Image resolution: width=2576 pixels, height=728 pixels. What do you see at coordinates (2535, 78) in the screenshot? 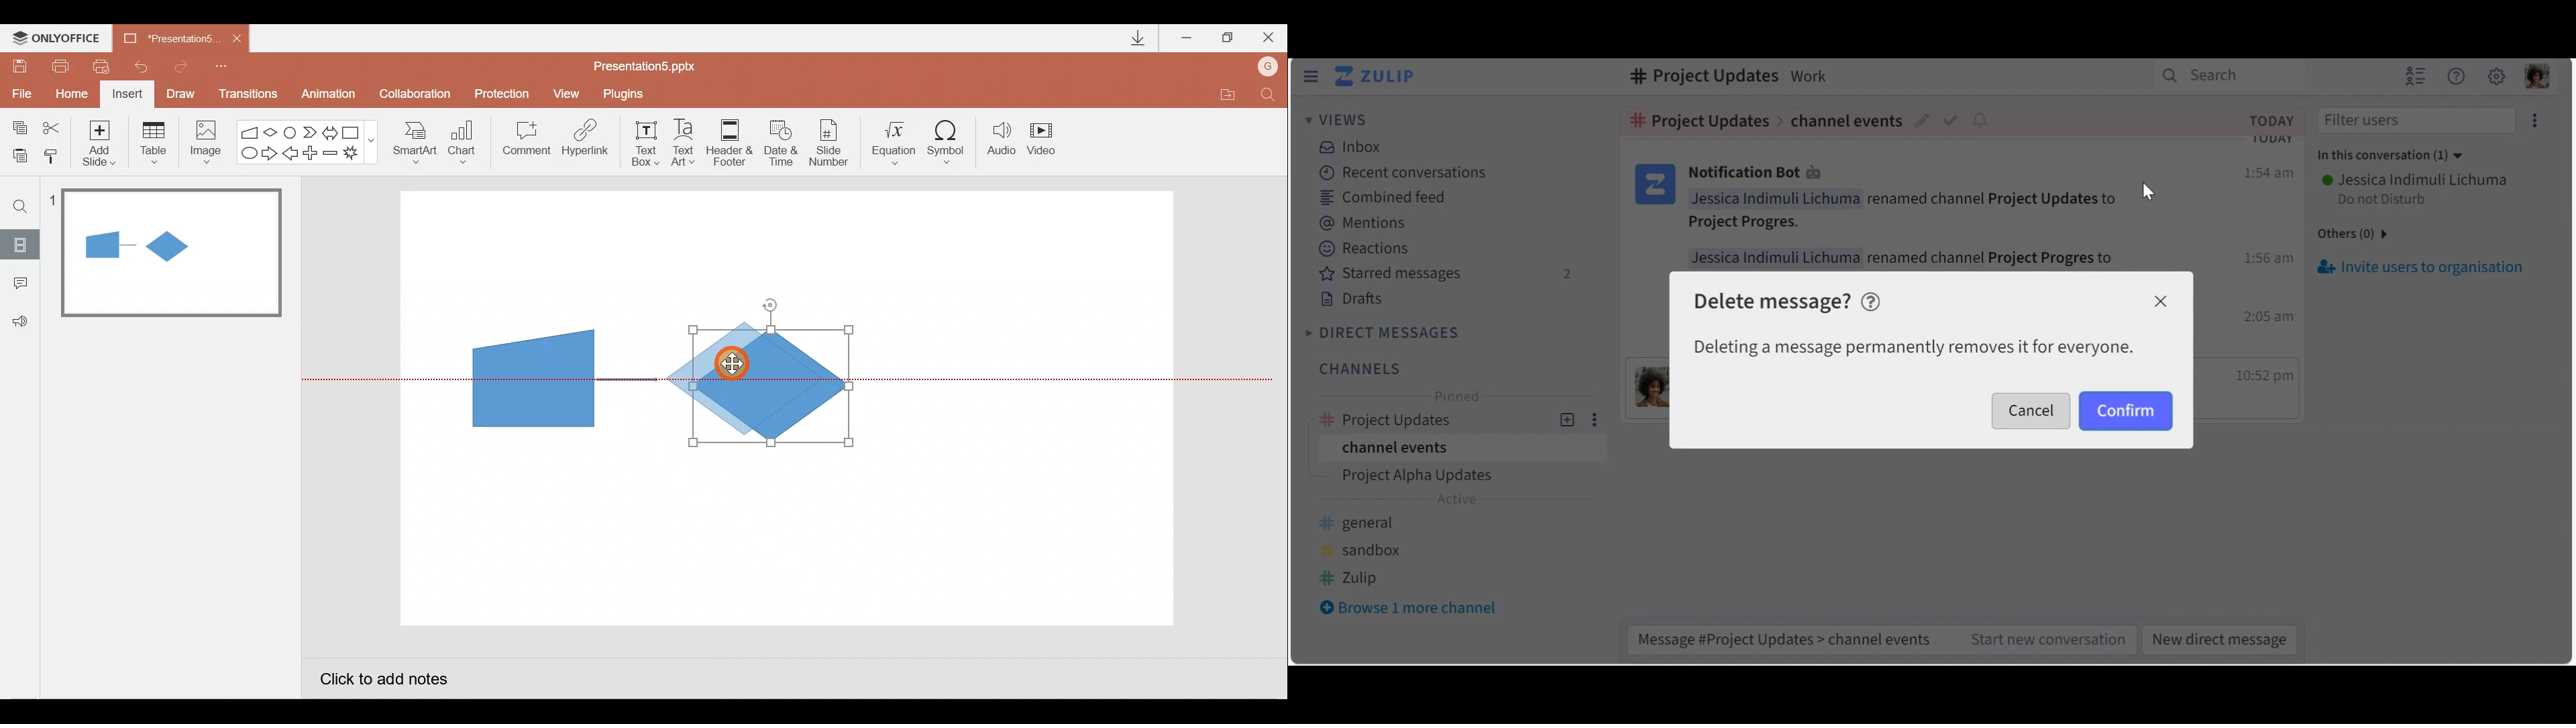
I see `Personal menu` at bounding box center [2535, 78].